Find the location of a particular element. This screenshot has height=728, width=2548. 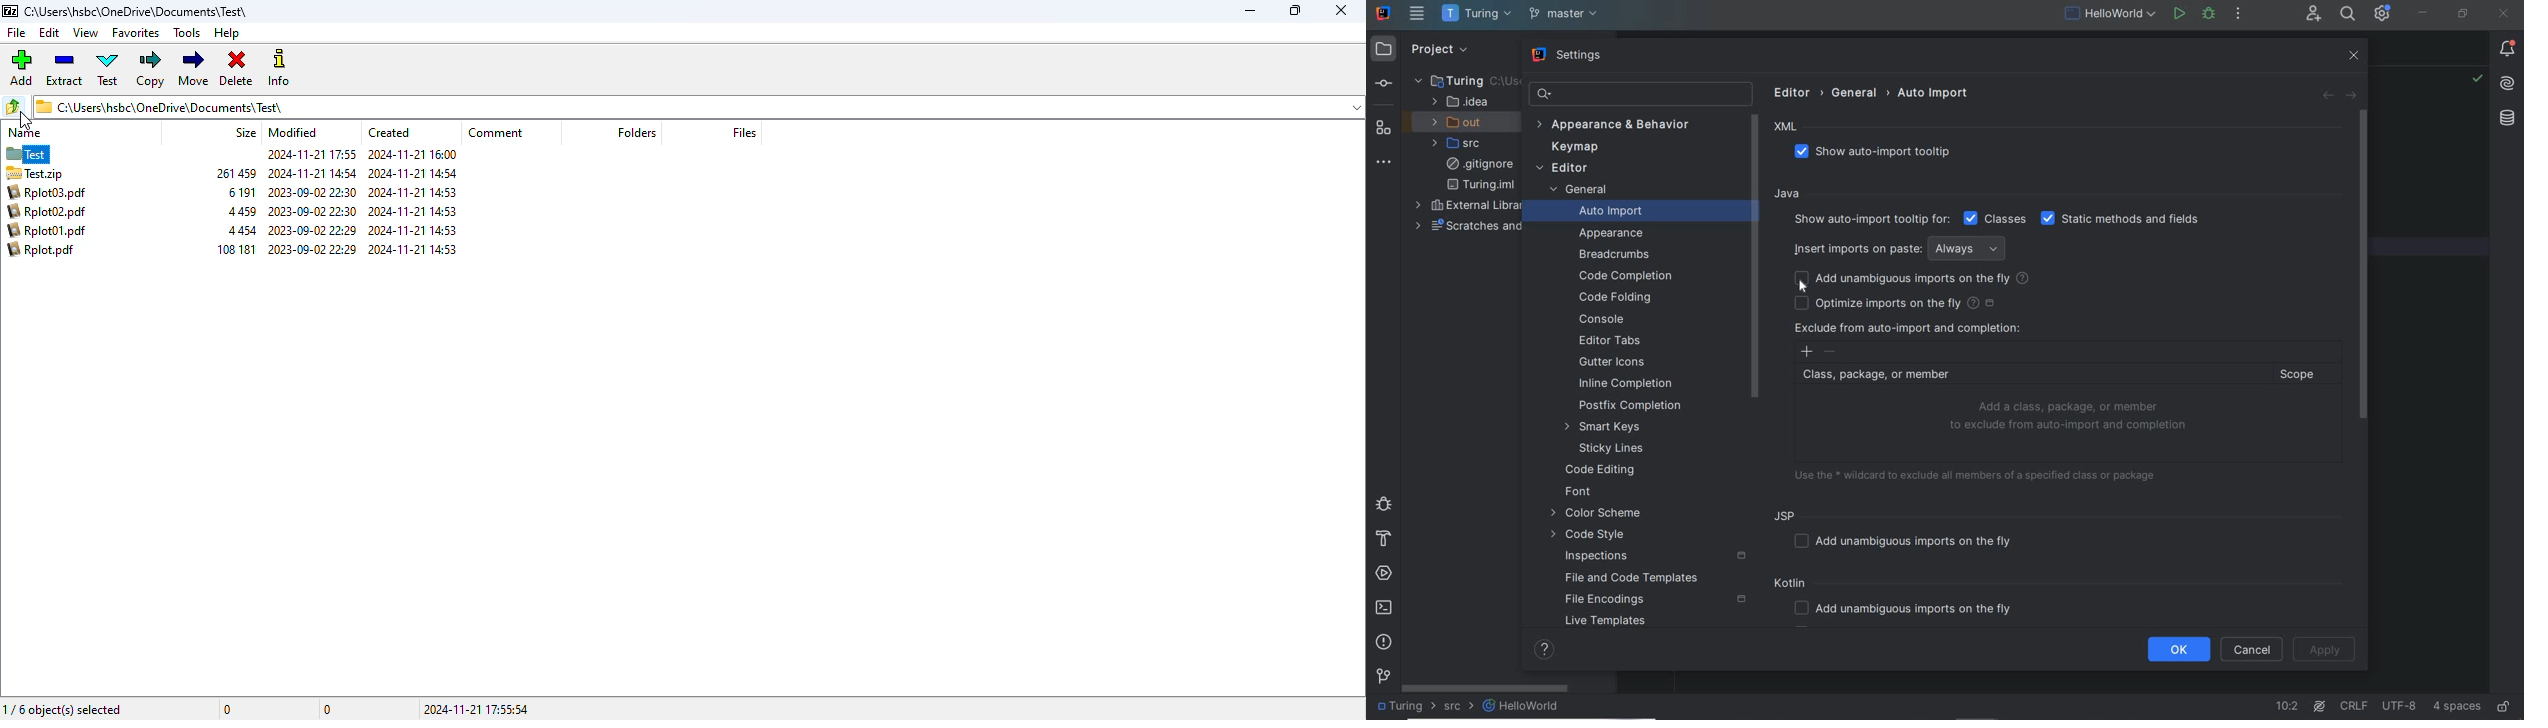

2024-11-21 17:55 is located at coordinates (312, 154).